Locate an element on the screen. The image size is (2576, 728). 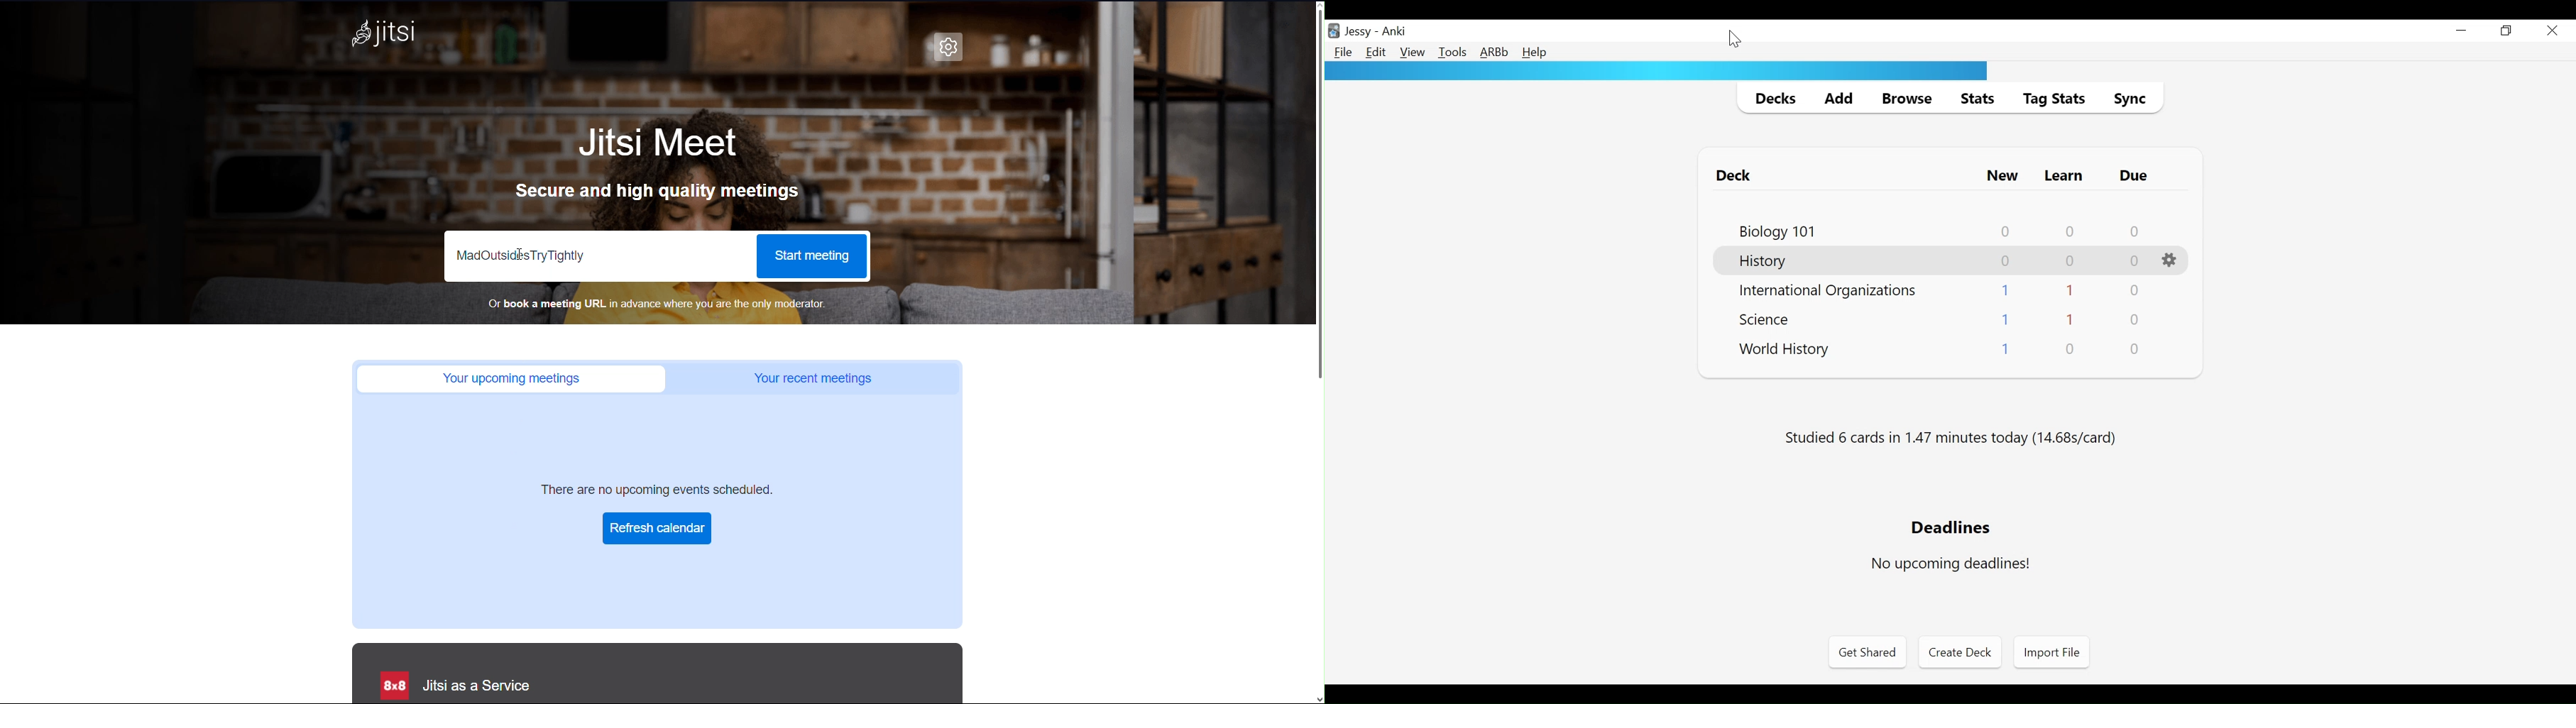
Learn Card Count is located at coordinates (2070, 231).